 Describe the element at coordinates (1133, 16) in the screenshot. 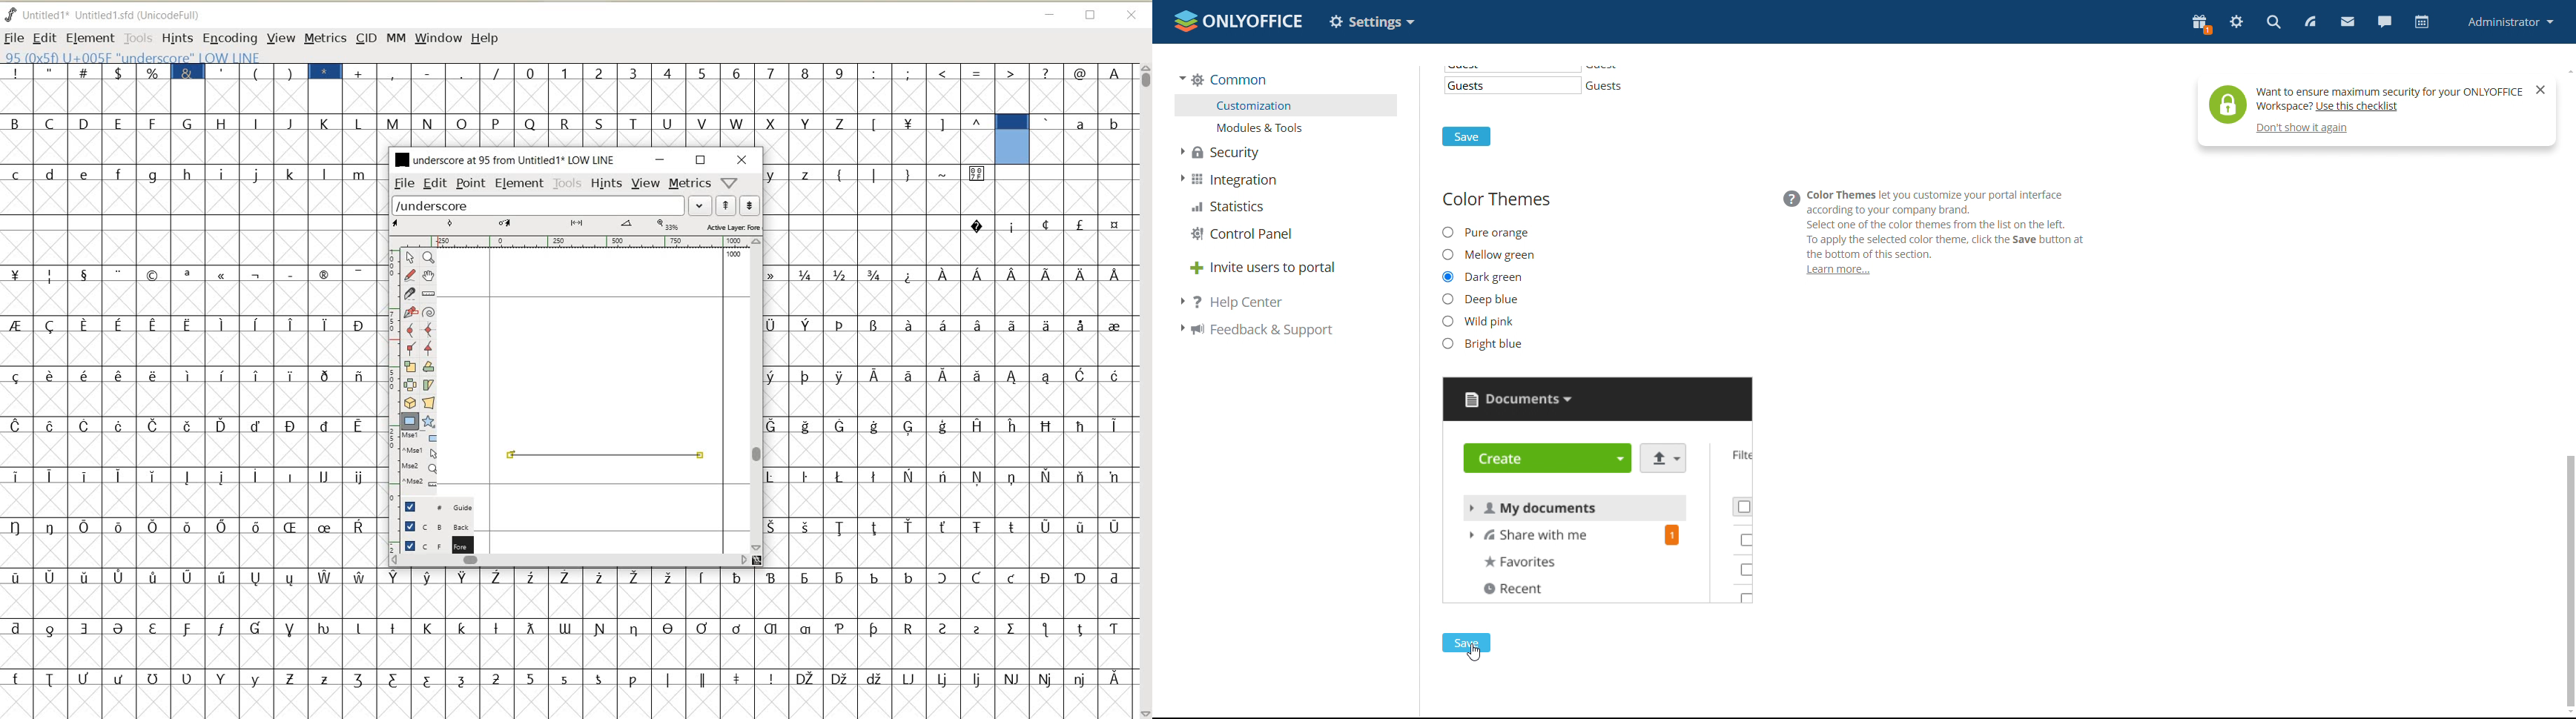

I see `CLOSE` at that location.